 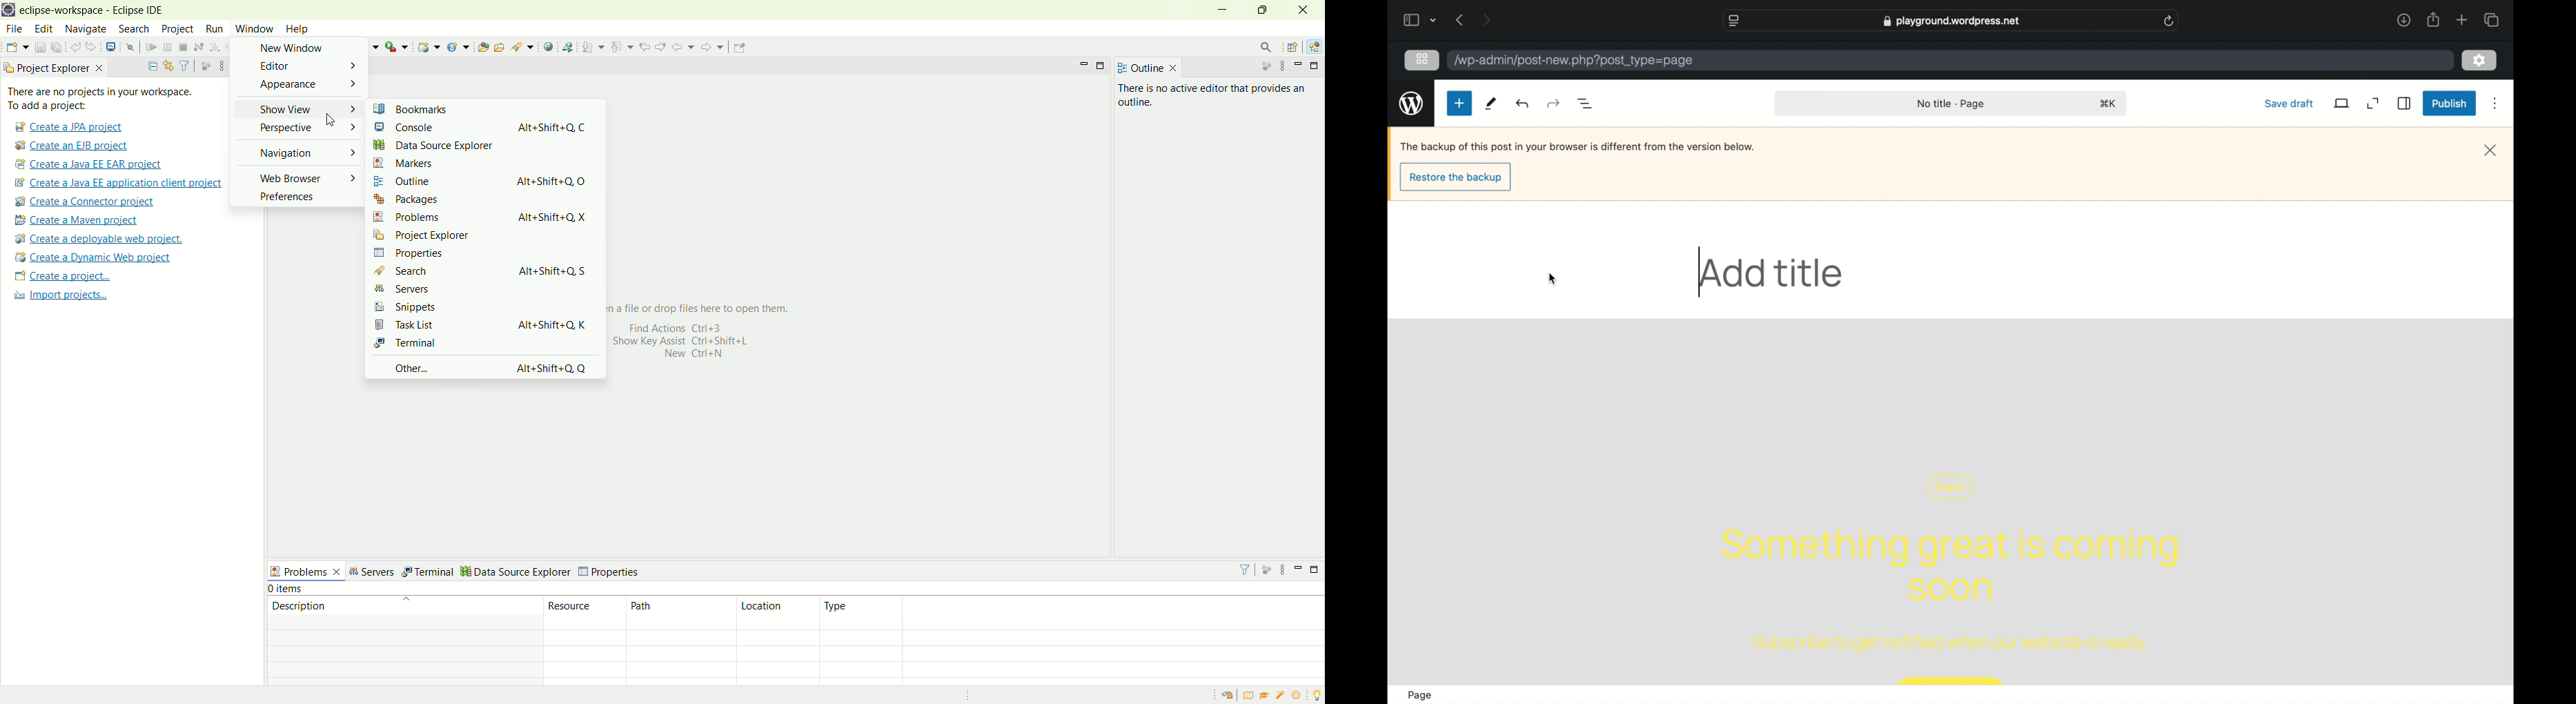 I want to click on launch the web service explorer, so click(x=567, y=47).